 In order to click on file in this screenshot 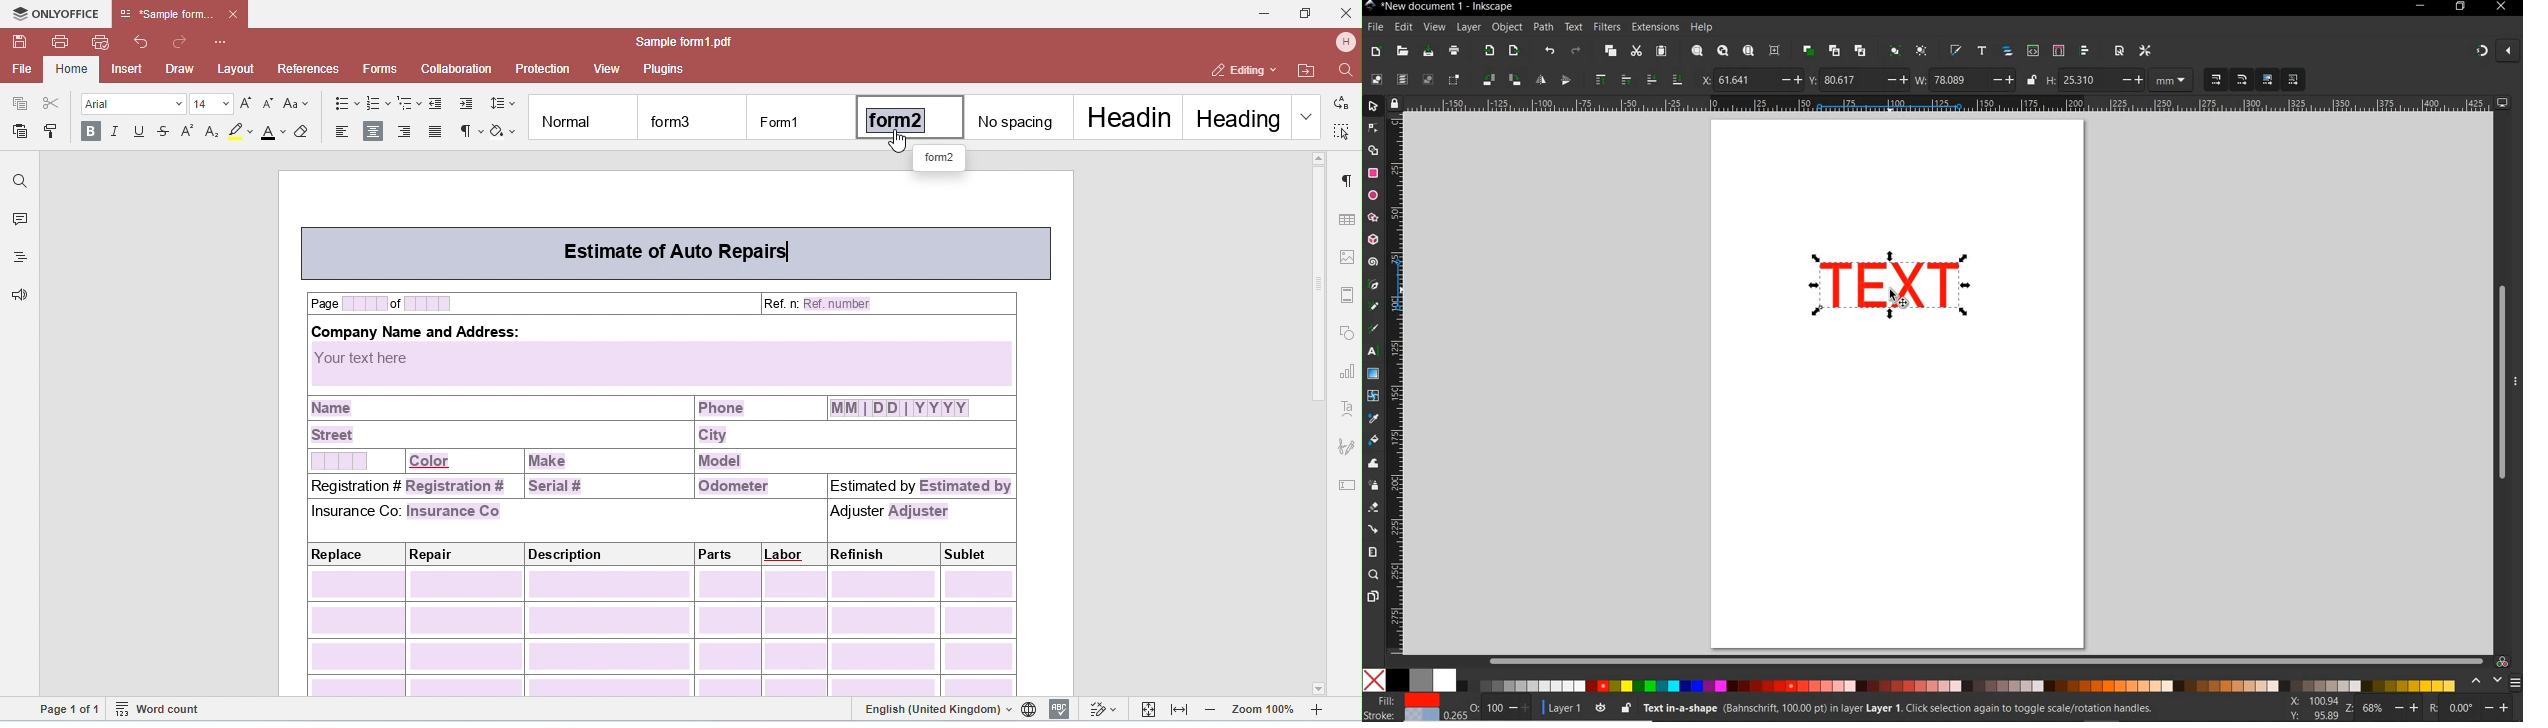, I will do `click(1374, 27)`.